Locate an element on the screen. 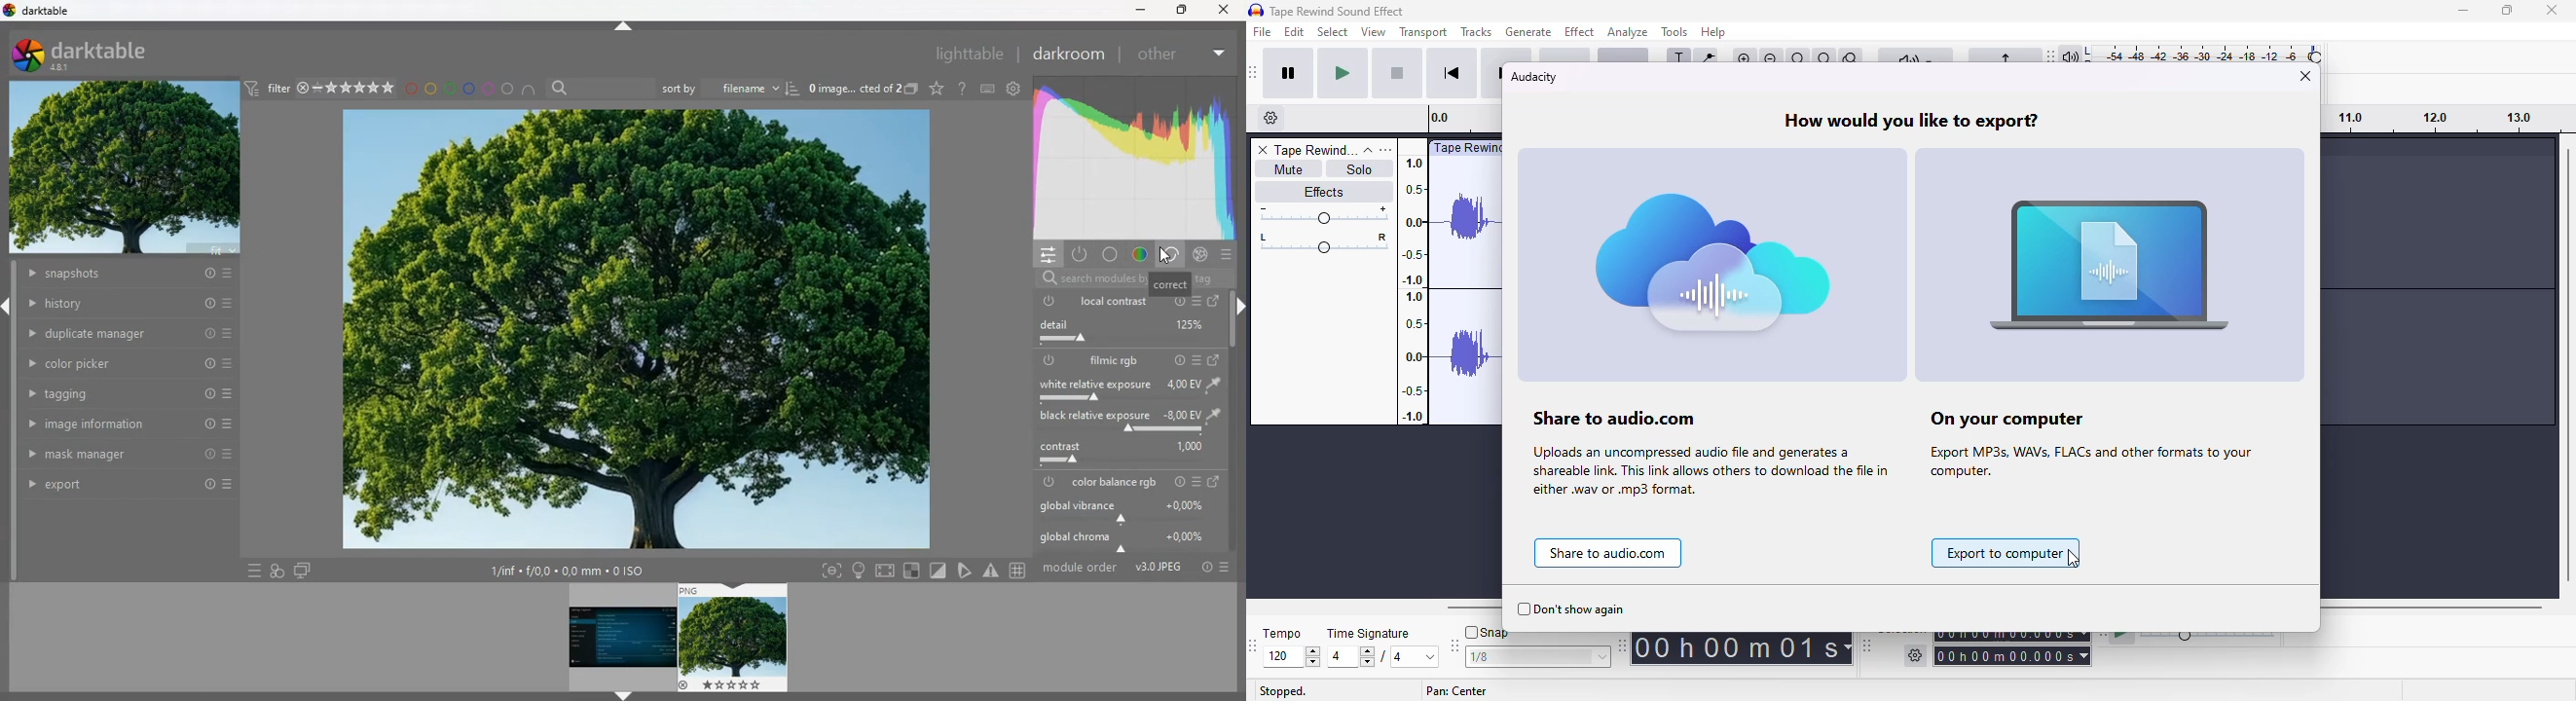 The height and width of the screenshot is (728, 2576). screen size is located at coordinates (886, 570).